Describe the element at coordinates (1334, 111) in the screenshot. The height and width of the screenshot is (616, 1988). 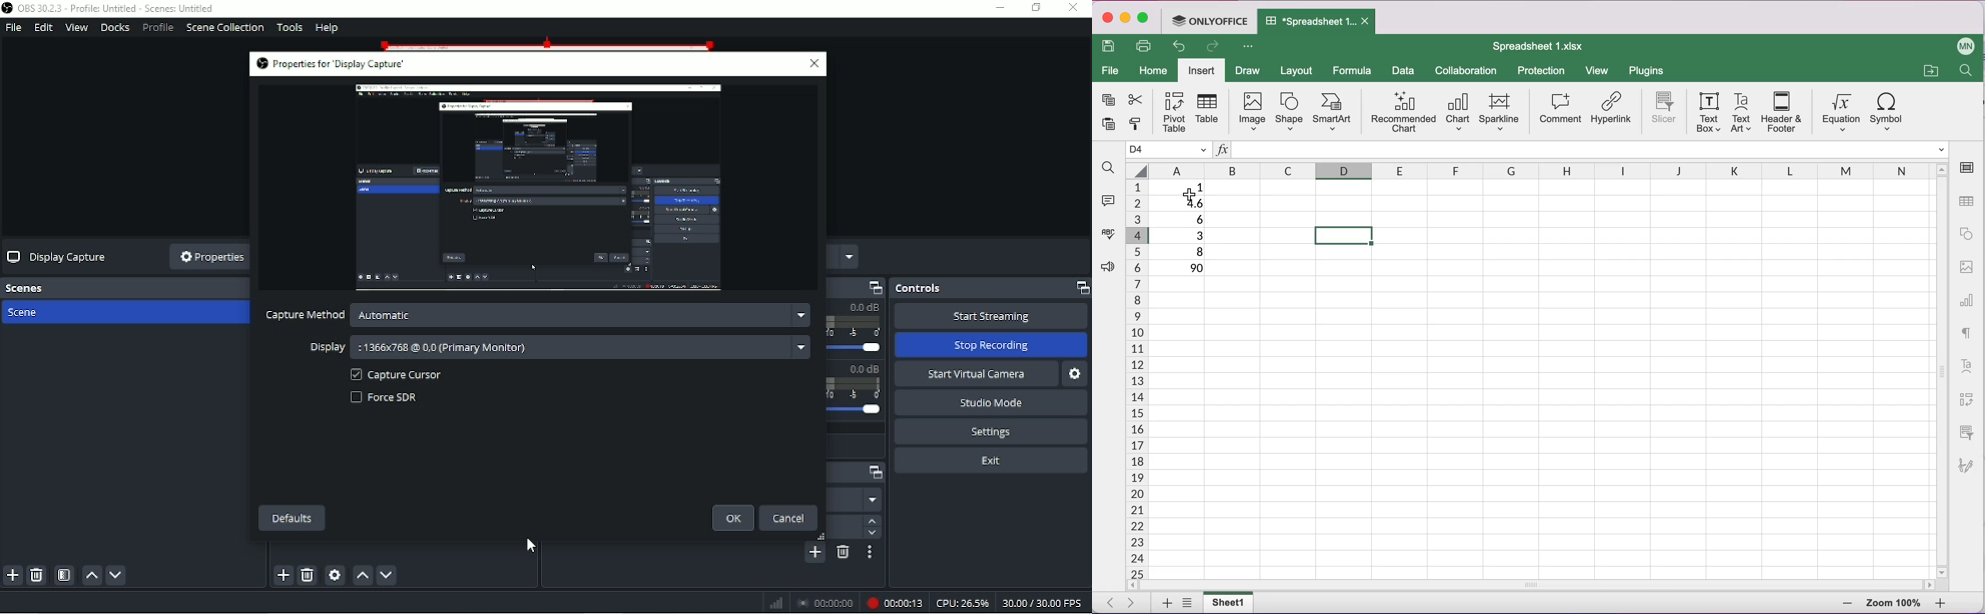
I see `smart art` at that location.